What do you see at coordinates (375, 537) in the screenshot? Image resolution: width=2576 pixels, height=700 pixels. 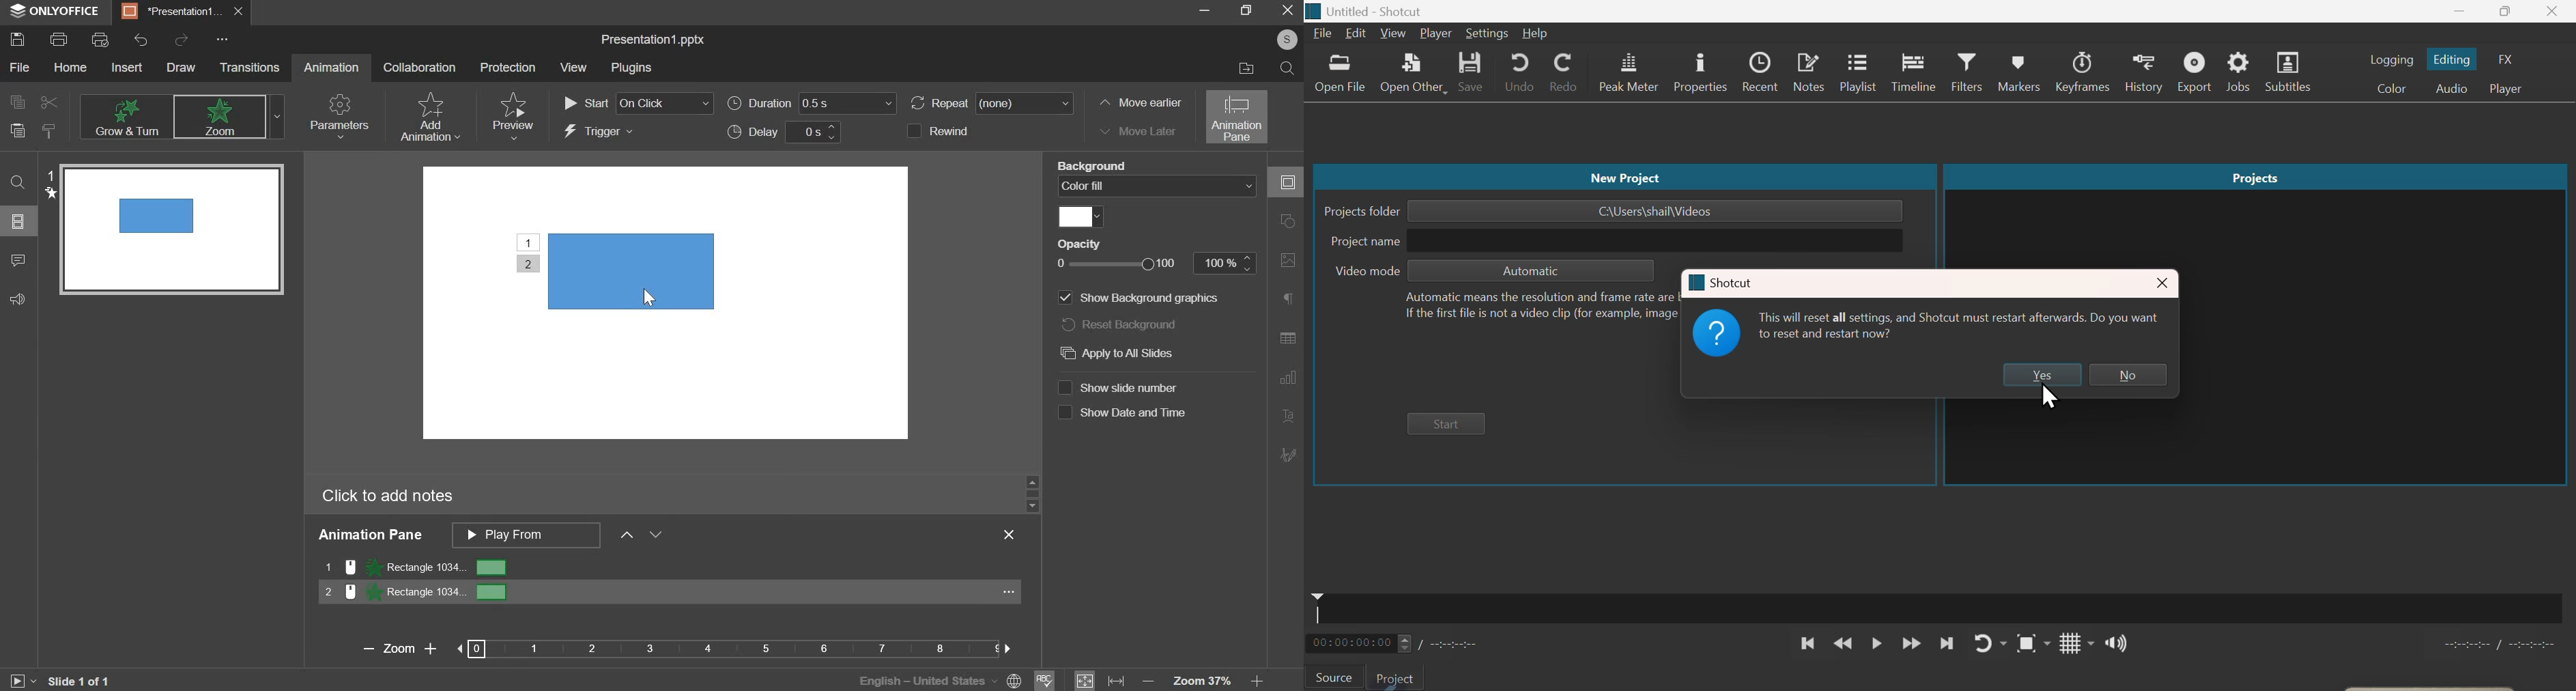 I see `Animation Pane` at bounding box center [375, 537].